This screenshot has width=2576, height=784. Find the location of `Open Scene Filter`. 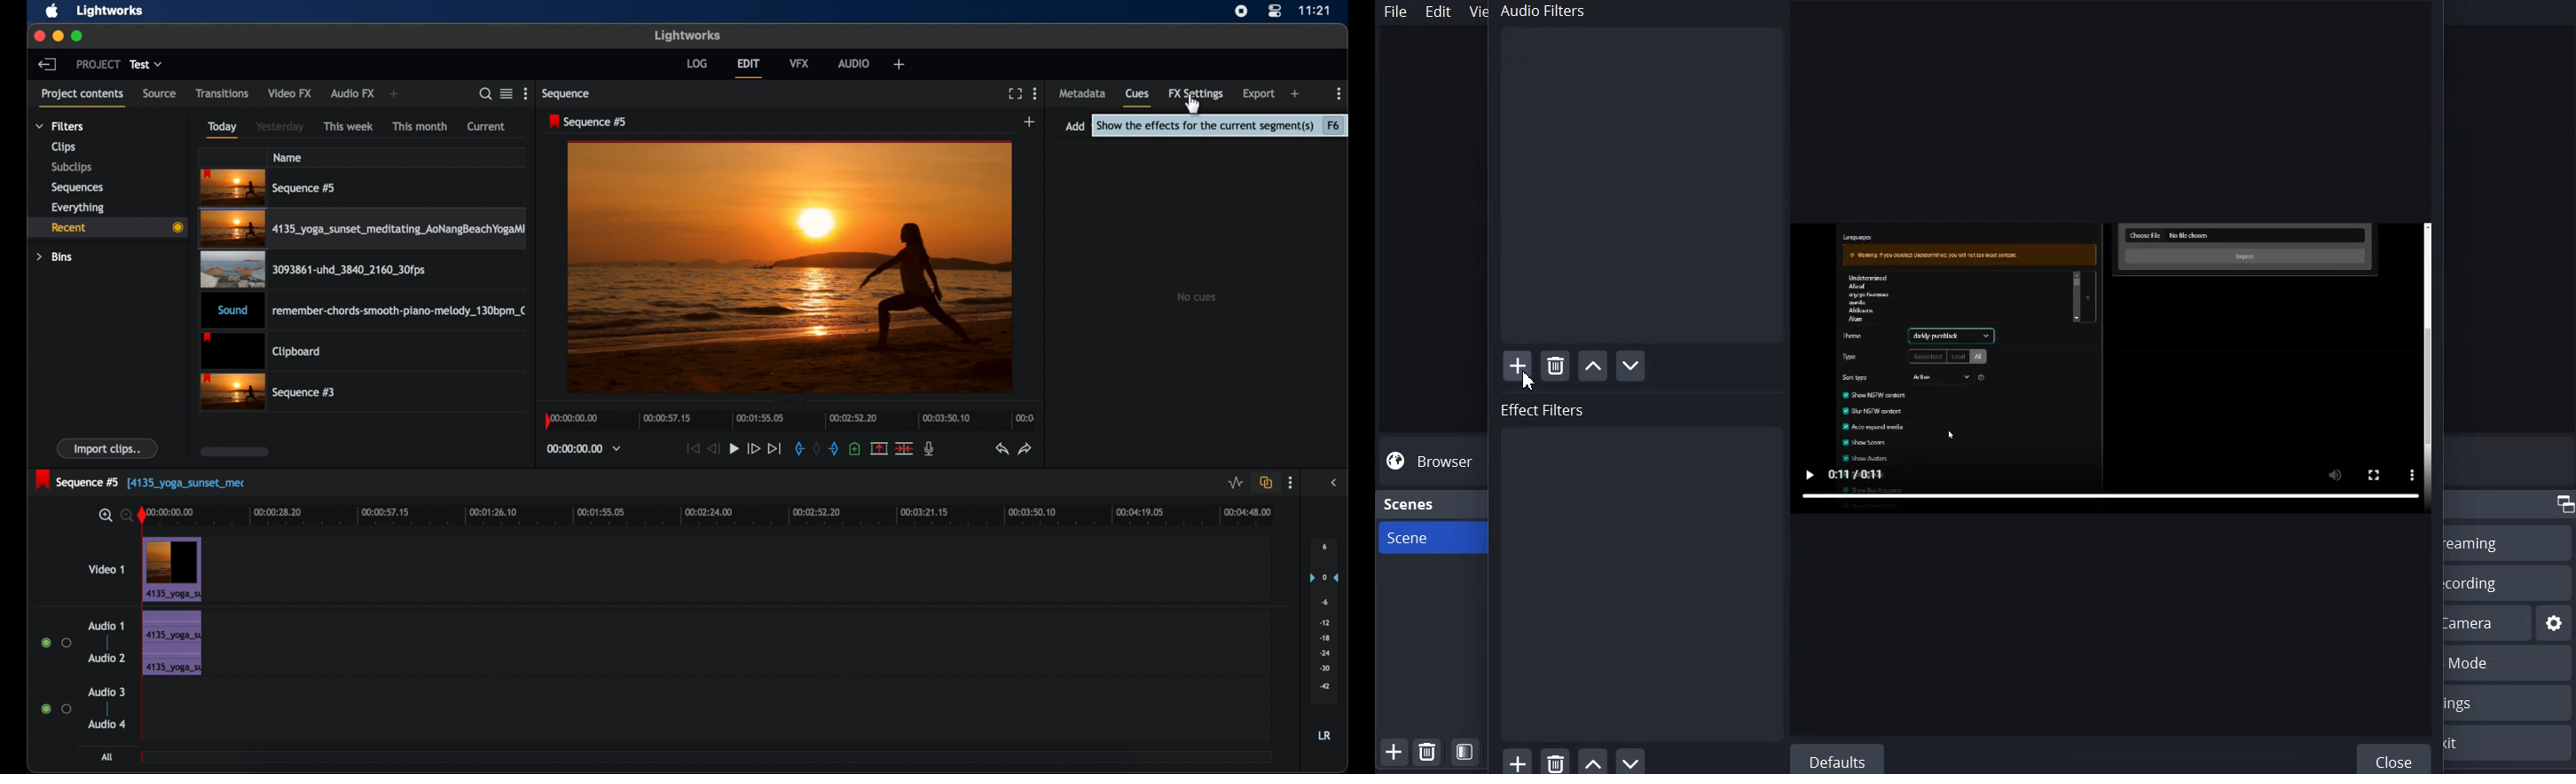

Open Scene Filter is located at coordinates (1465, 752).